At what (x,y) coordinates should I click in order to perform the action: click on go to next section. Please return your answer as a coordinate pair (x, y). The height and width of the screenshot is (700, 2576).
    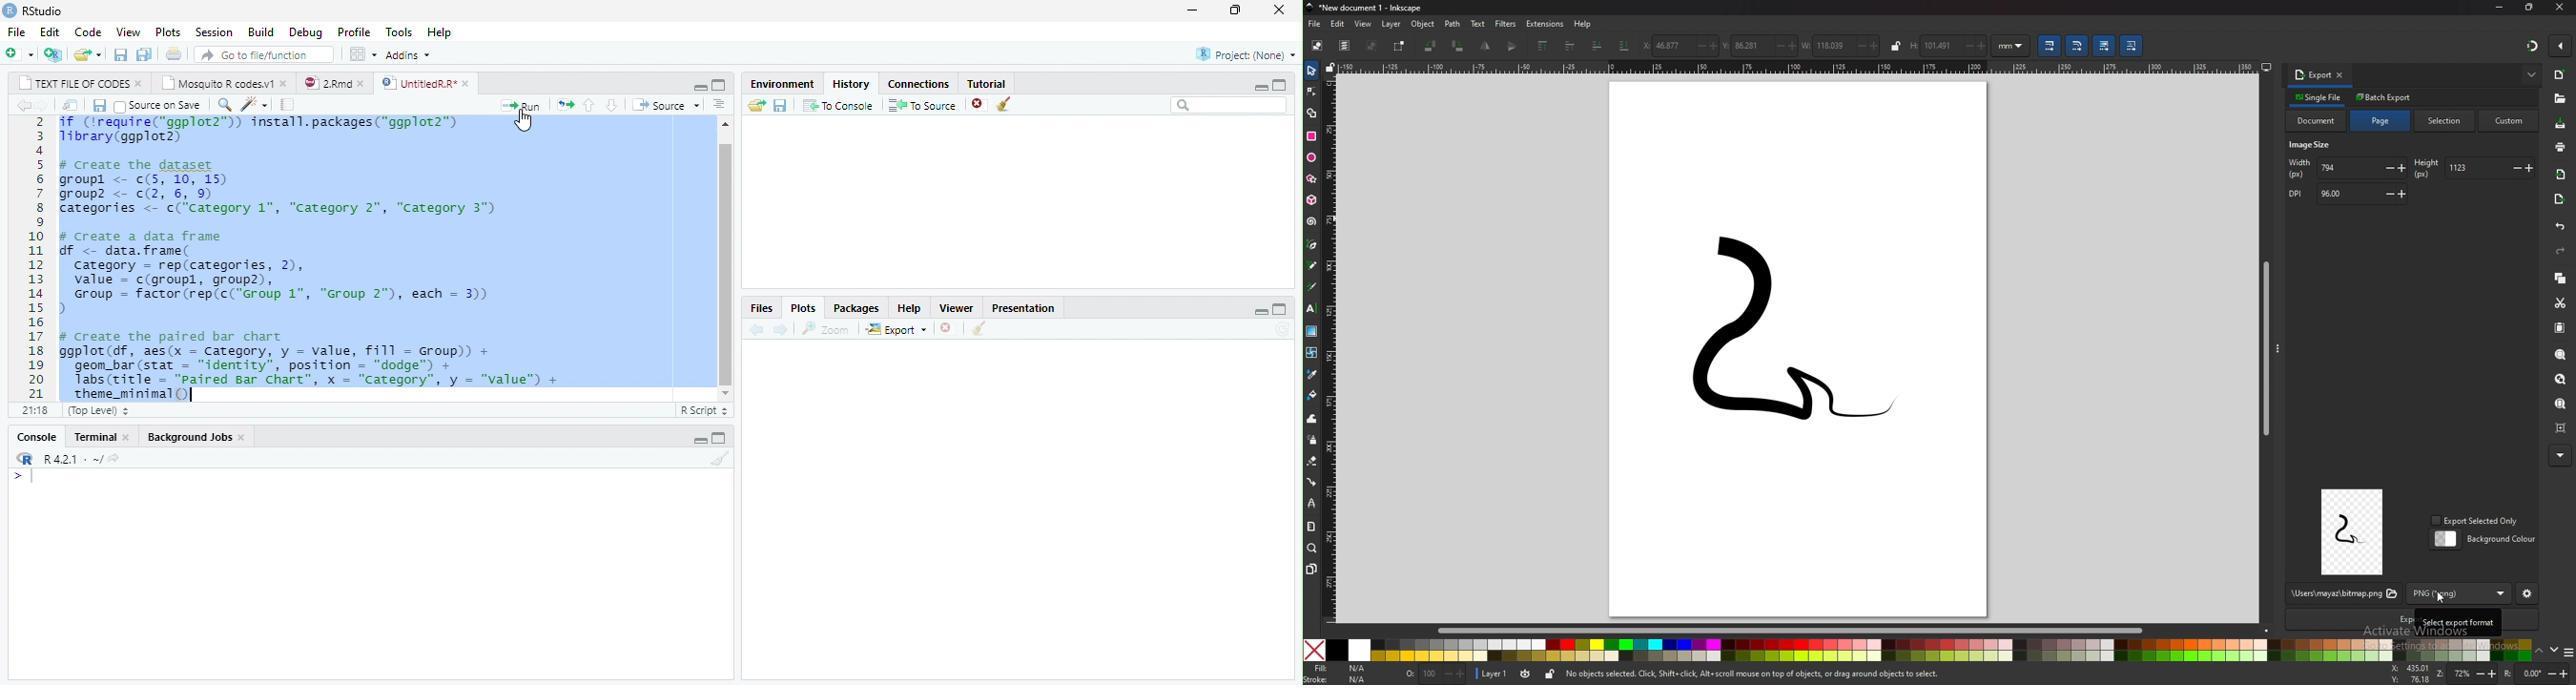
    Looking at the image, I should click on (718, 105).